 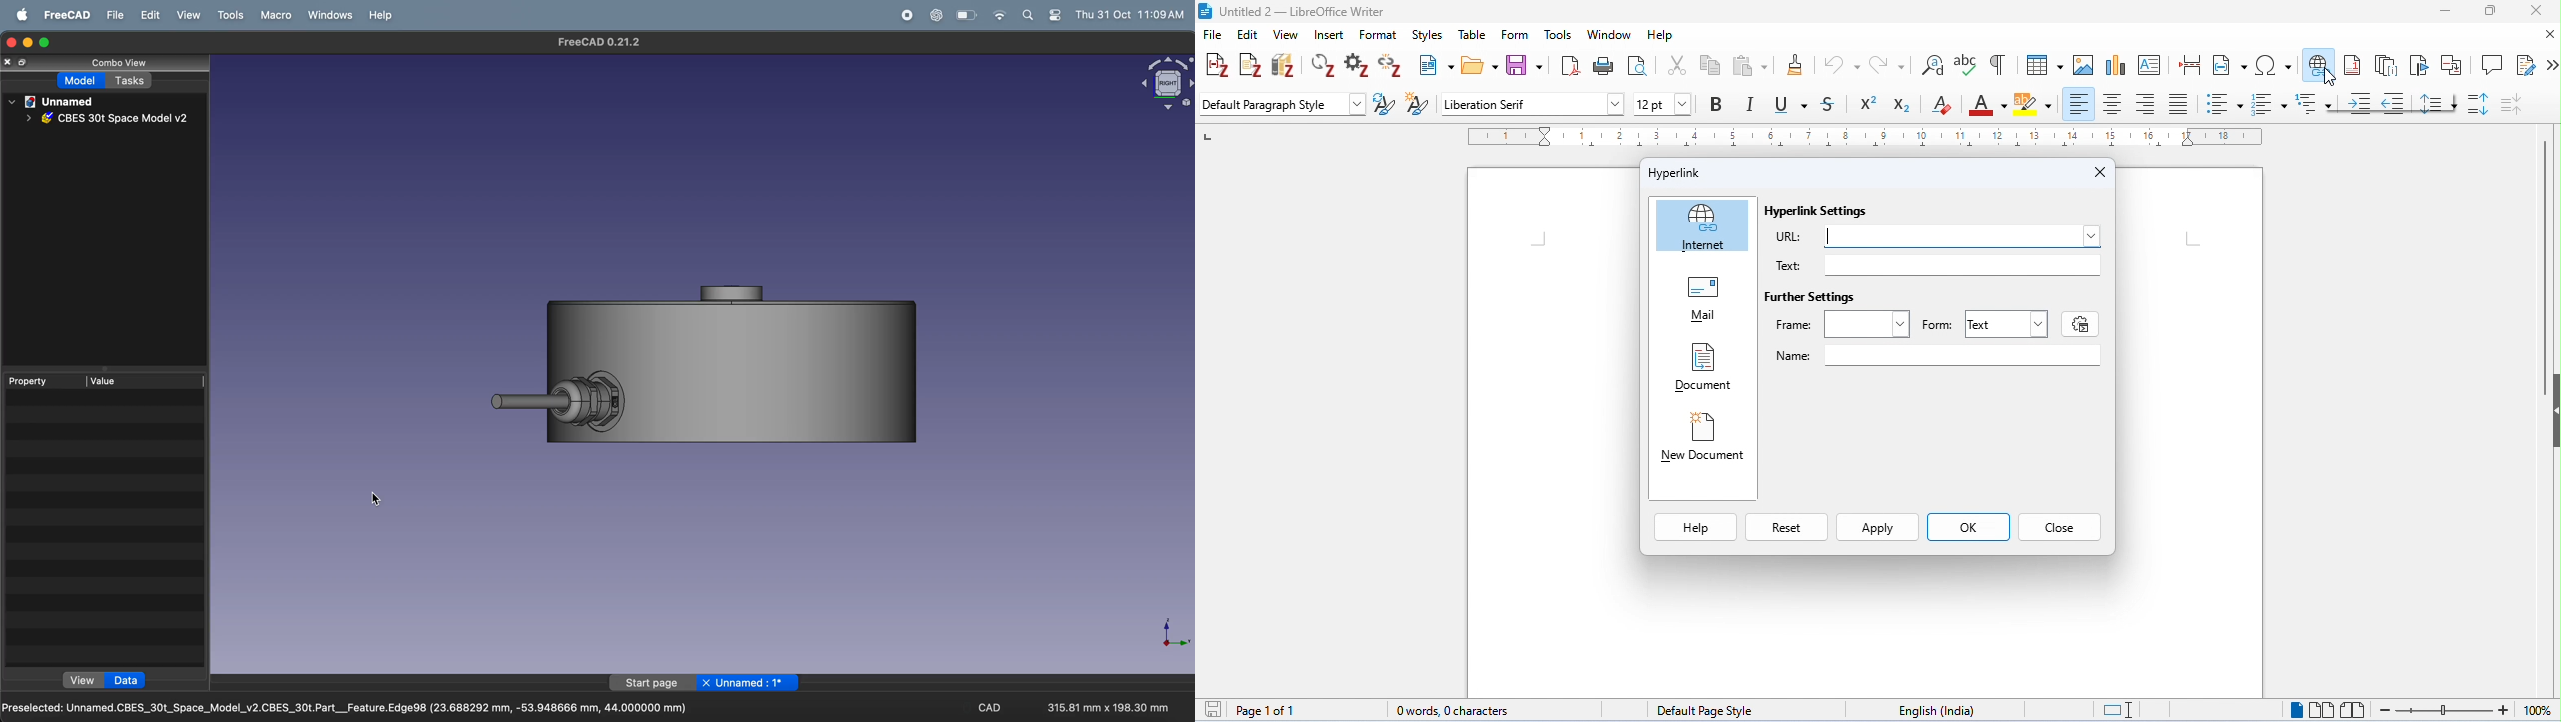 What do you see at coordinates (1705, 438) in the screenshot?
I see `New Document |` at bounding box center [1705, 438].